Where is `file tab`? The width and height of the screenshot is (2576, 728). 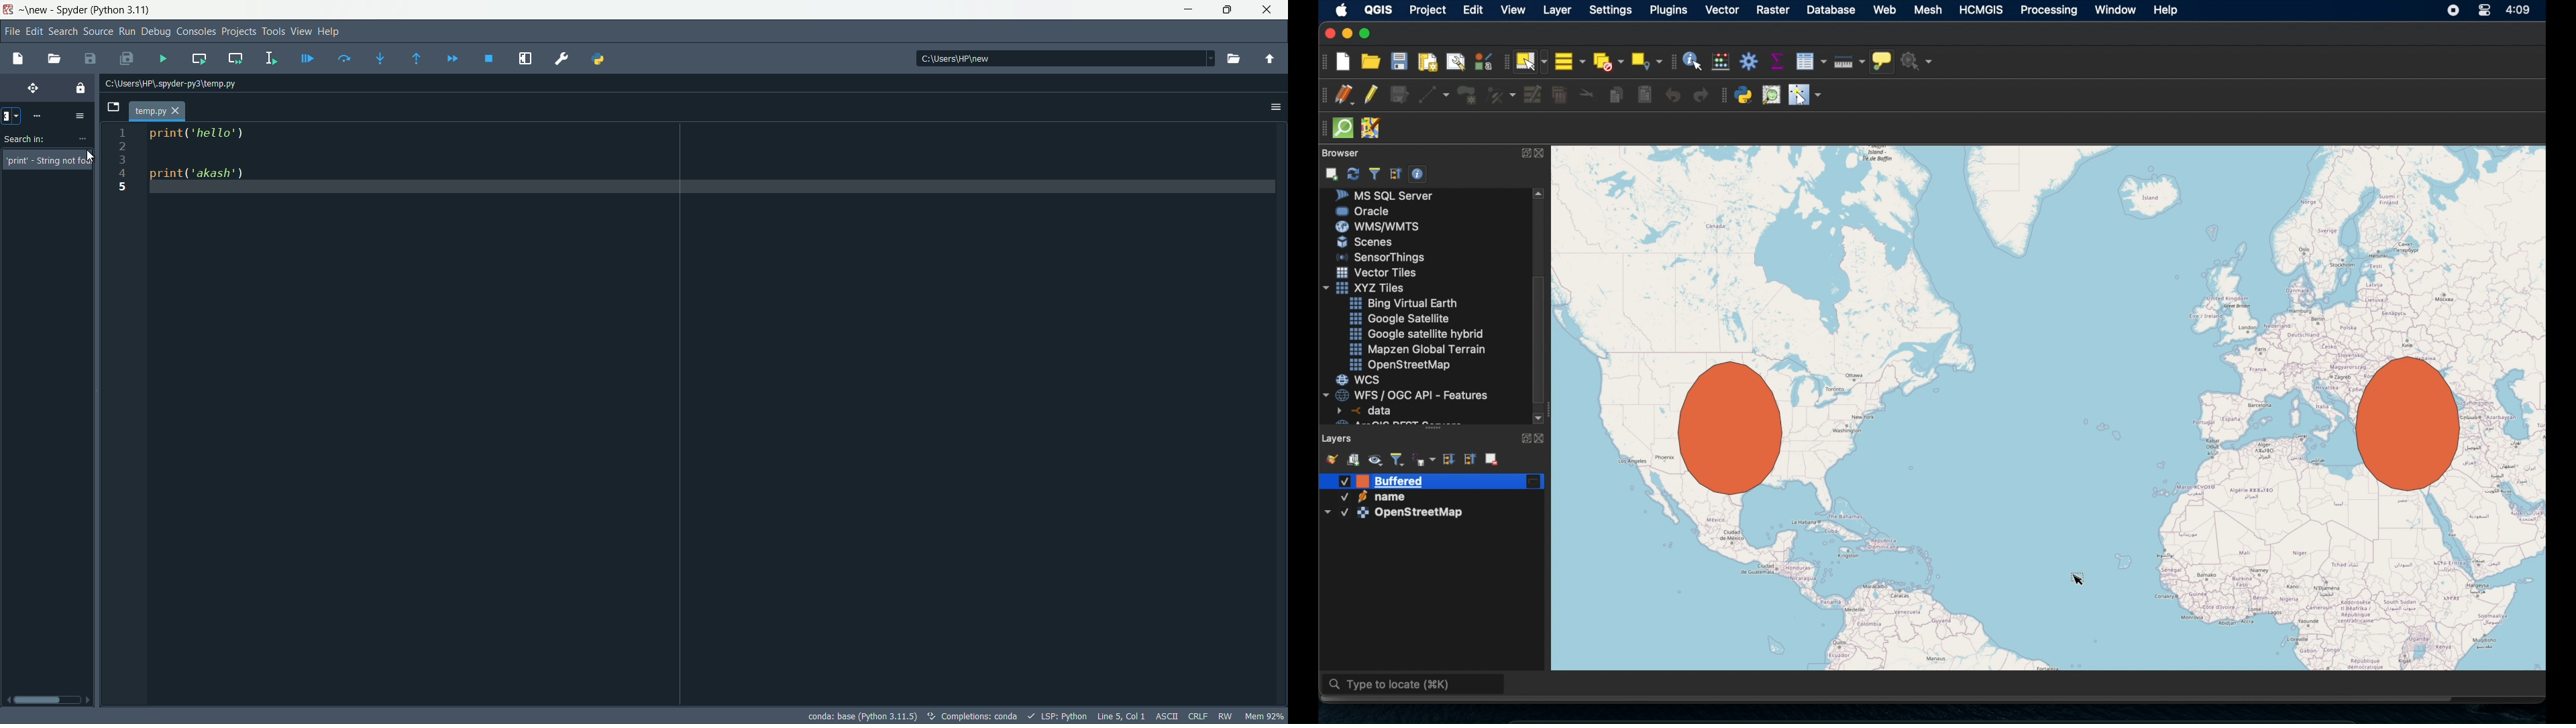
file tab is located at coordinates (156, 111).